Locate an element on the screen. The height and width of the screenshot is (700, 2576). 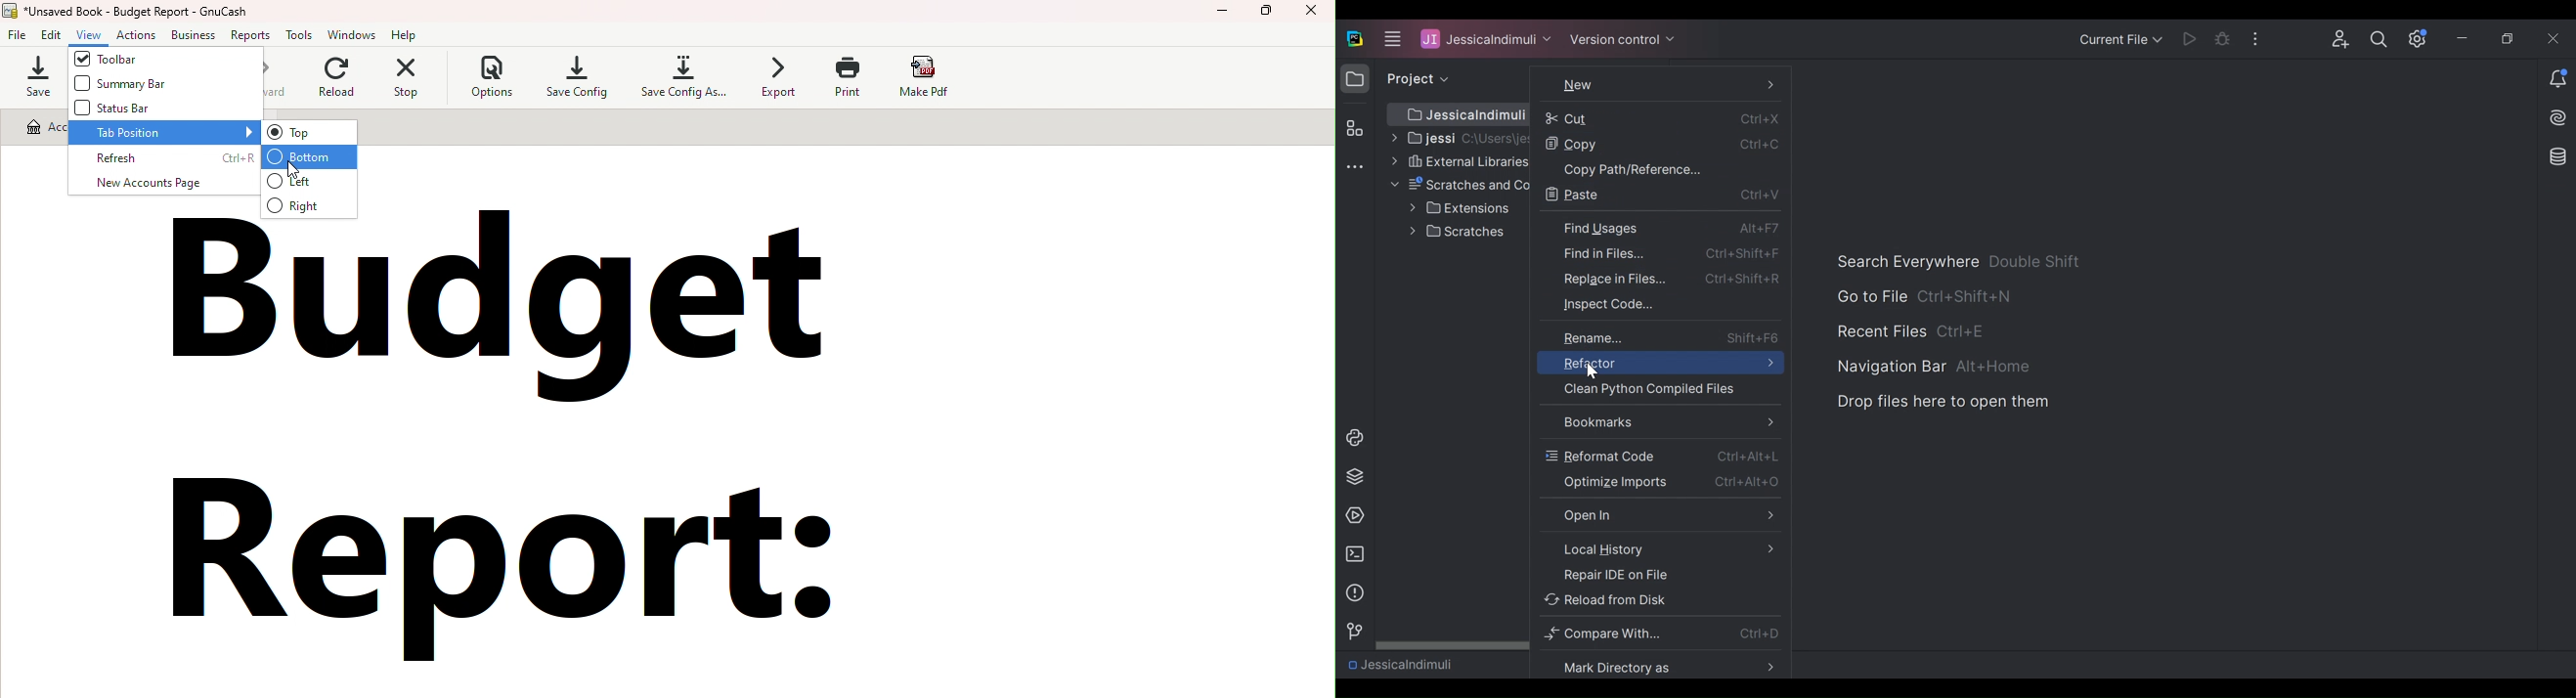
Reload is located at coordinates (332, 79).